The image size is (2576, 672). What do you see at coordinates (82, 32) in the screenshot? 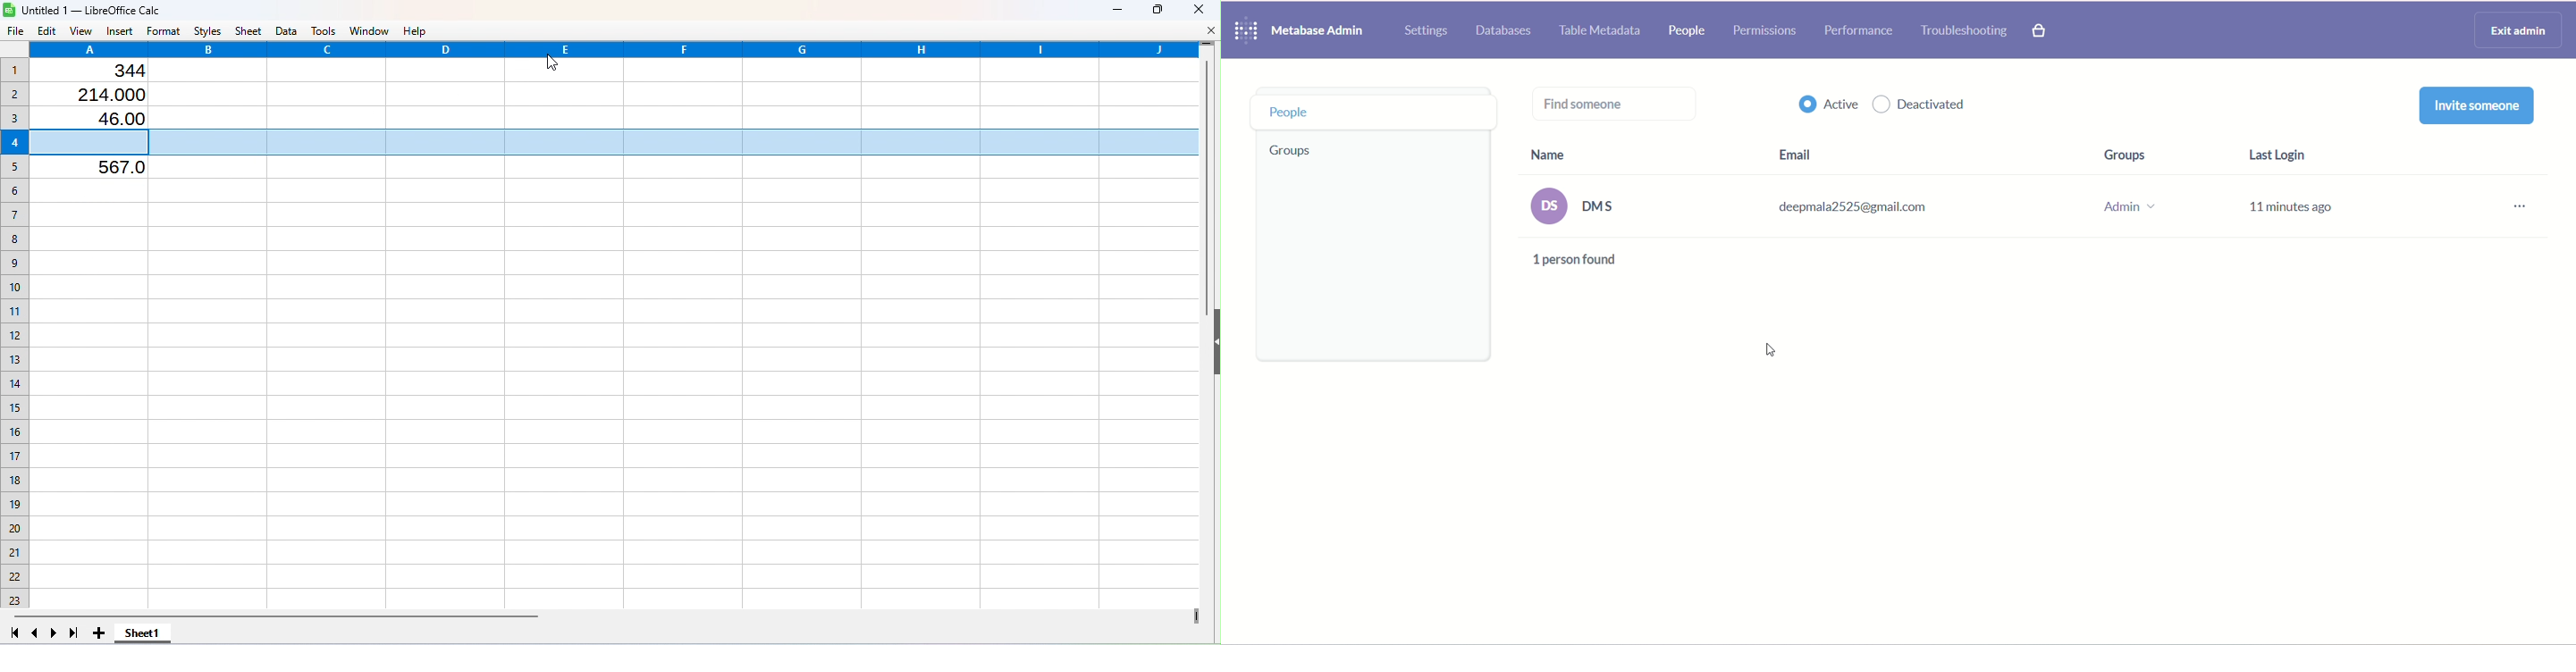
I see `View` at bounding box center [82, 32].